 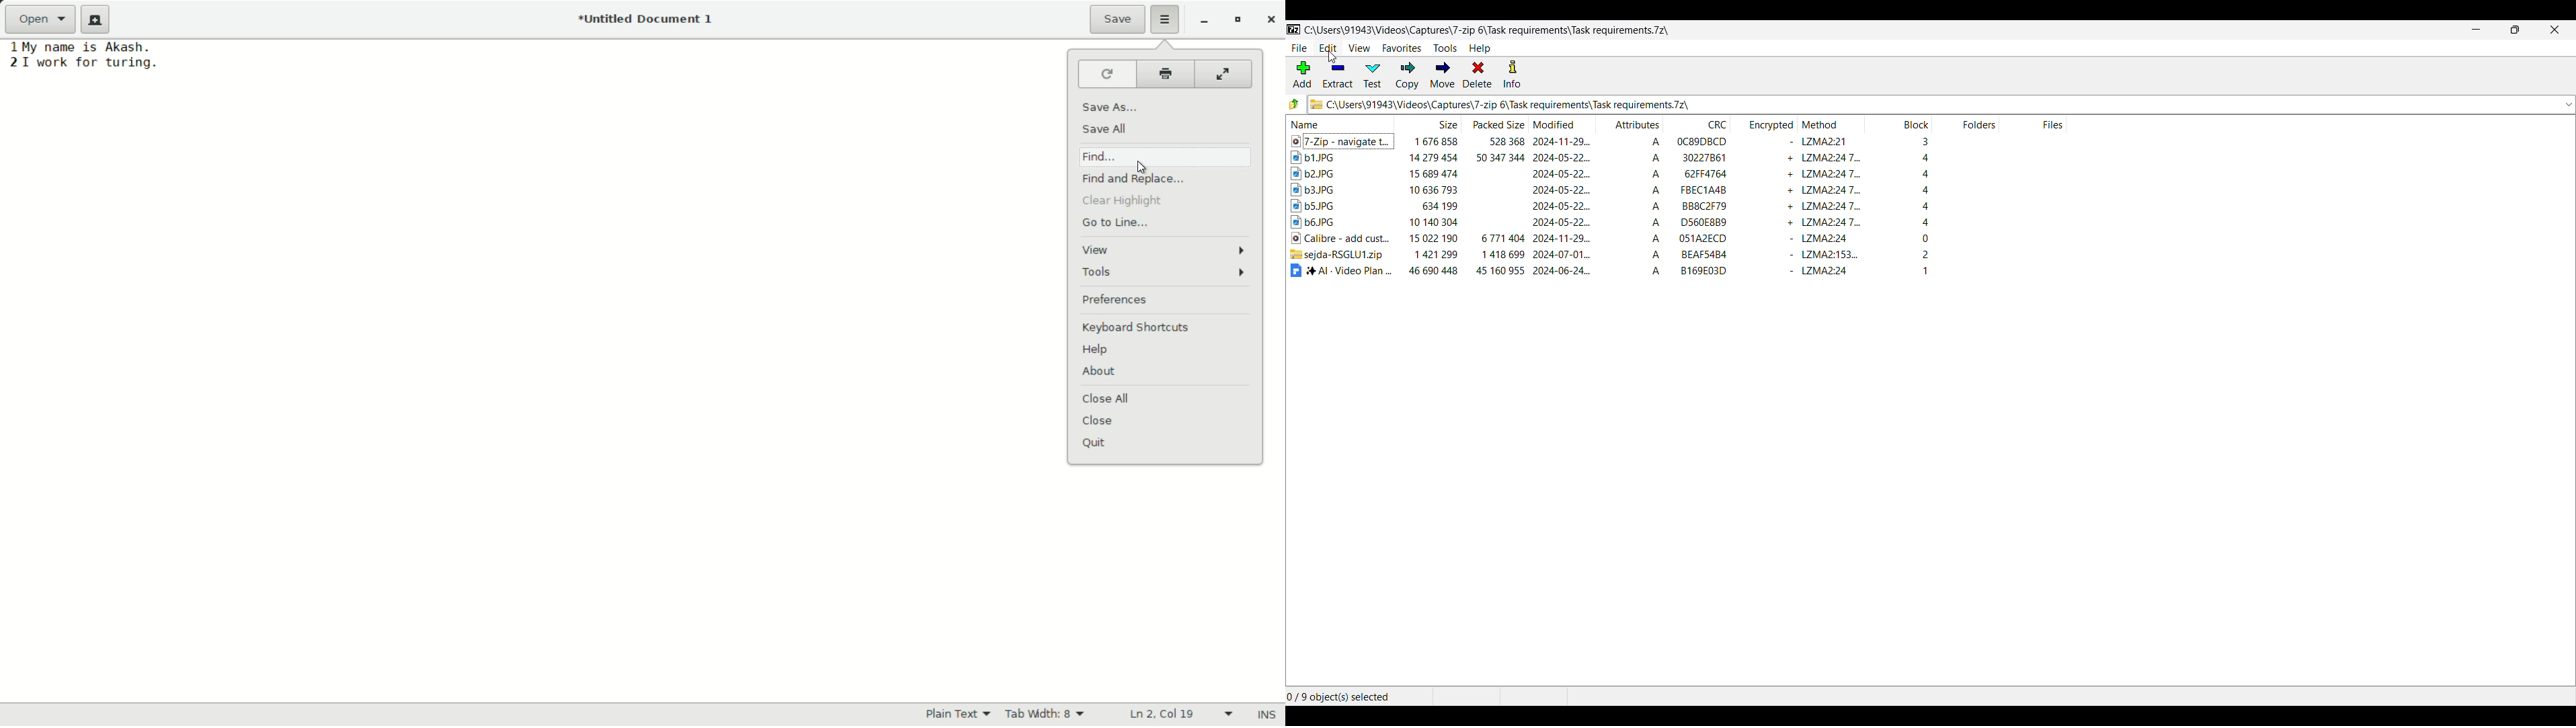 I want to click on Help menu, so click(x=1480, y=48).